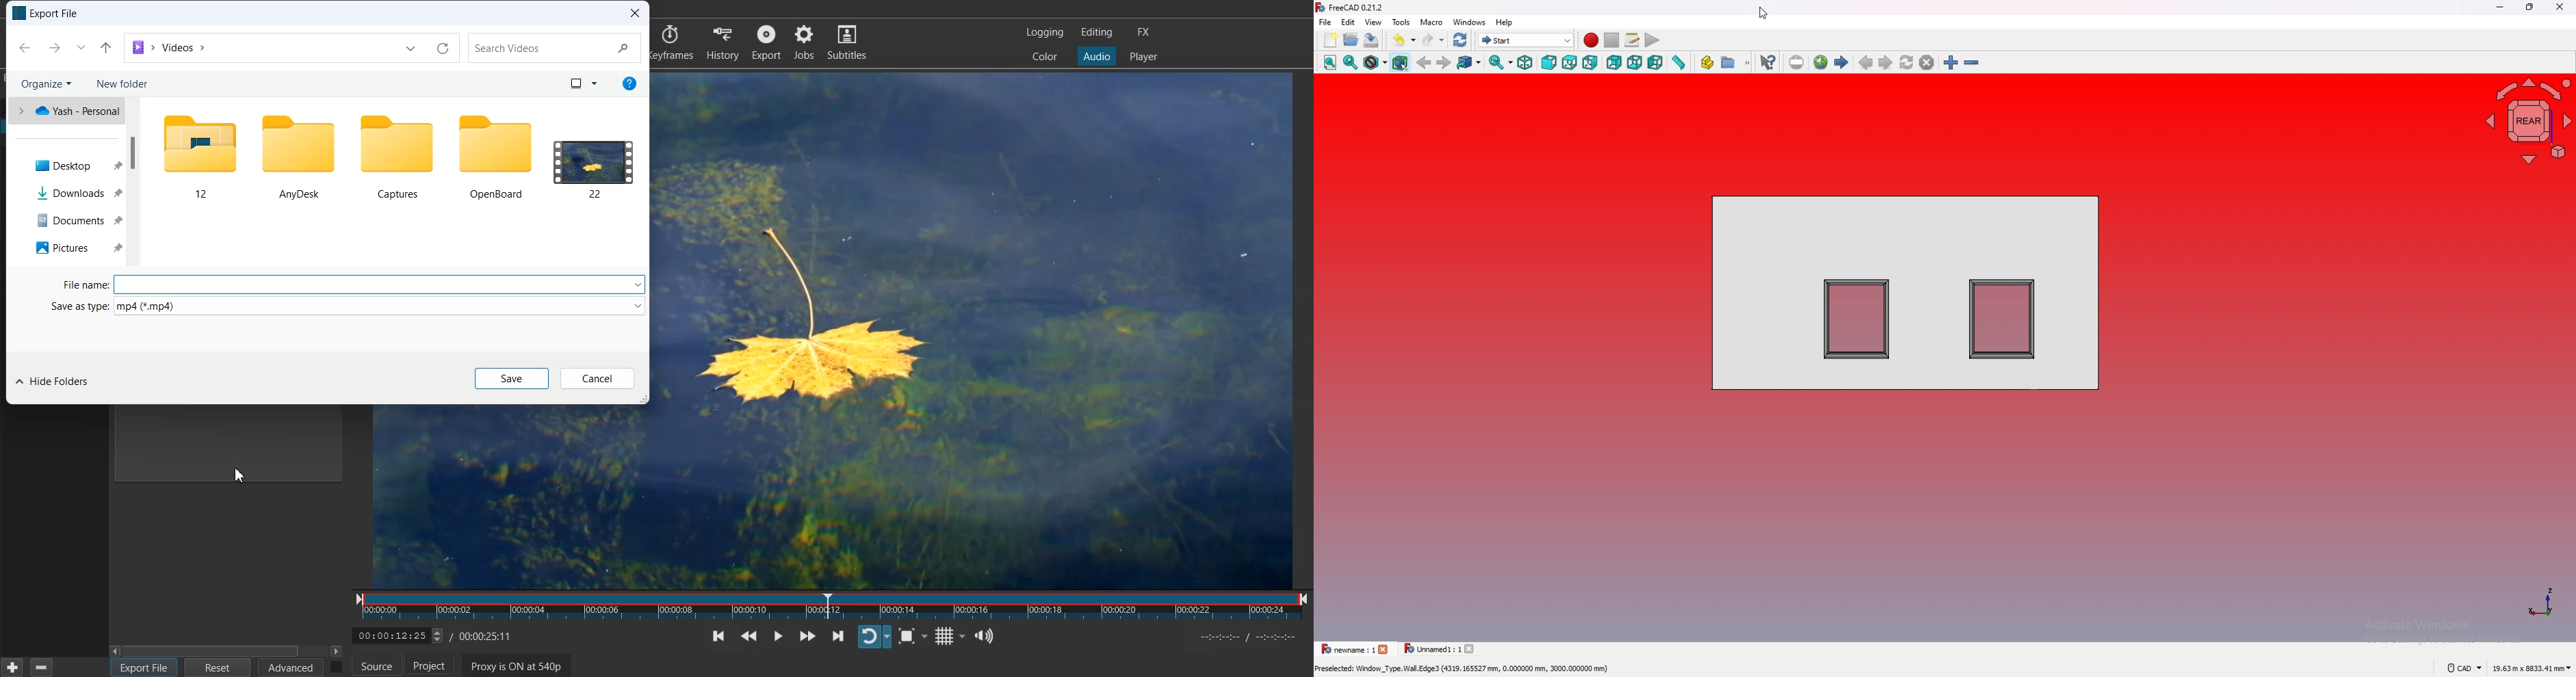 This screenshot has width=2576, height=700. Describe the element at coordinates (72, 112) in the screenshot. I see `Yash Personal` at that location.